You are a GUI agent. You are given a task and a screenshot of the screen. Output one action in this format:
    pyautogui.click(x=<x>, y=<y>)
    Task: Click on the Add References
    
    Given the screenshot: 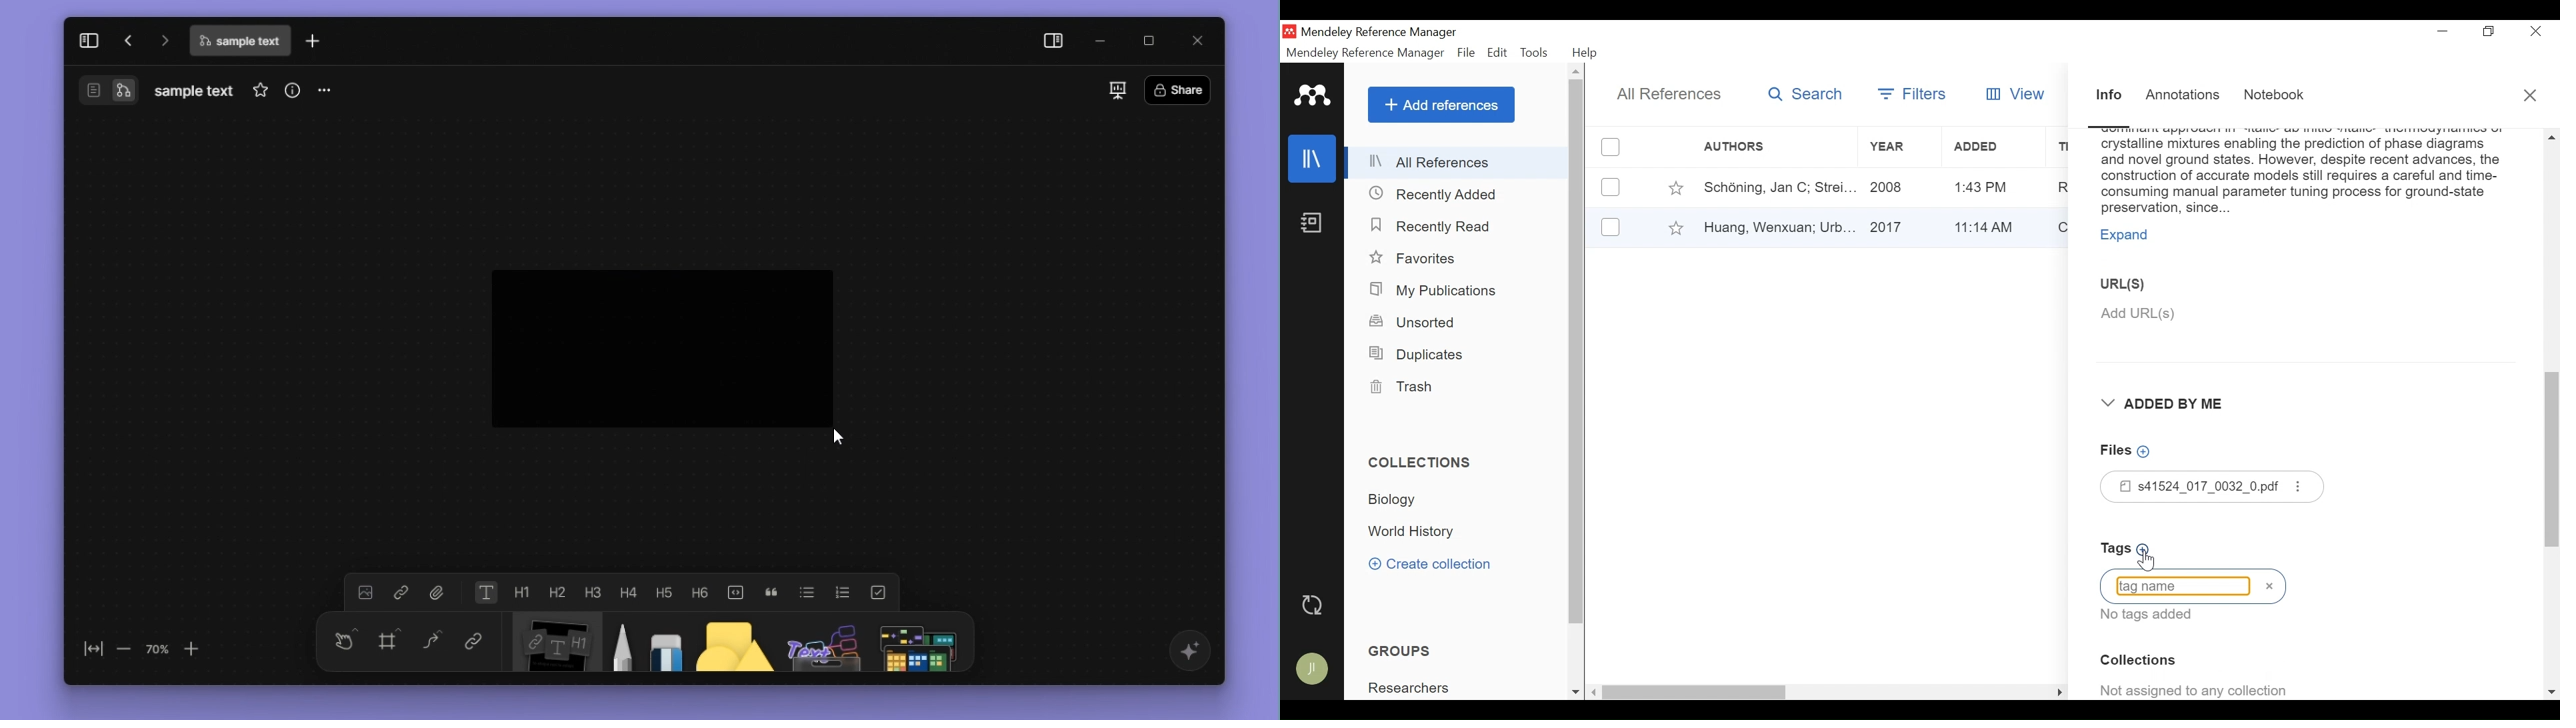 What is the action you would take?
    pyautogui.click(x=1441, y=105)
    